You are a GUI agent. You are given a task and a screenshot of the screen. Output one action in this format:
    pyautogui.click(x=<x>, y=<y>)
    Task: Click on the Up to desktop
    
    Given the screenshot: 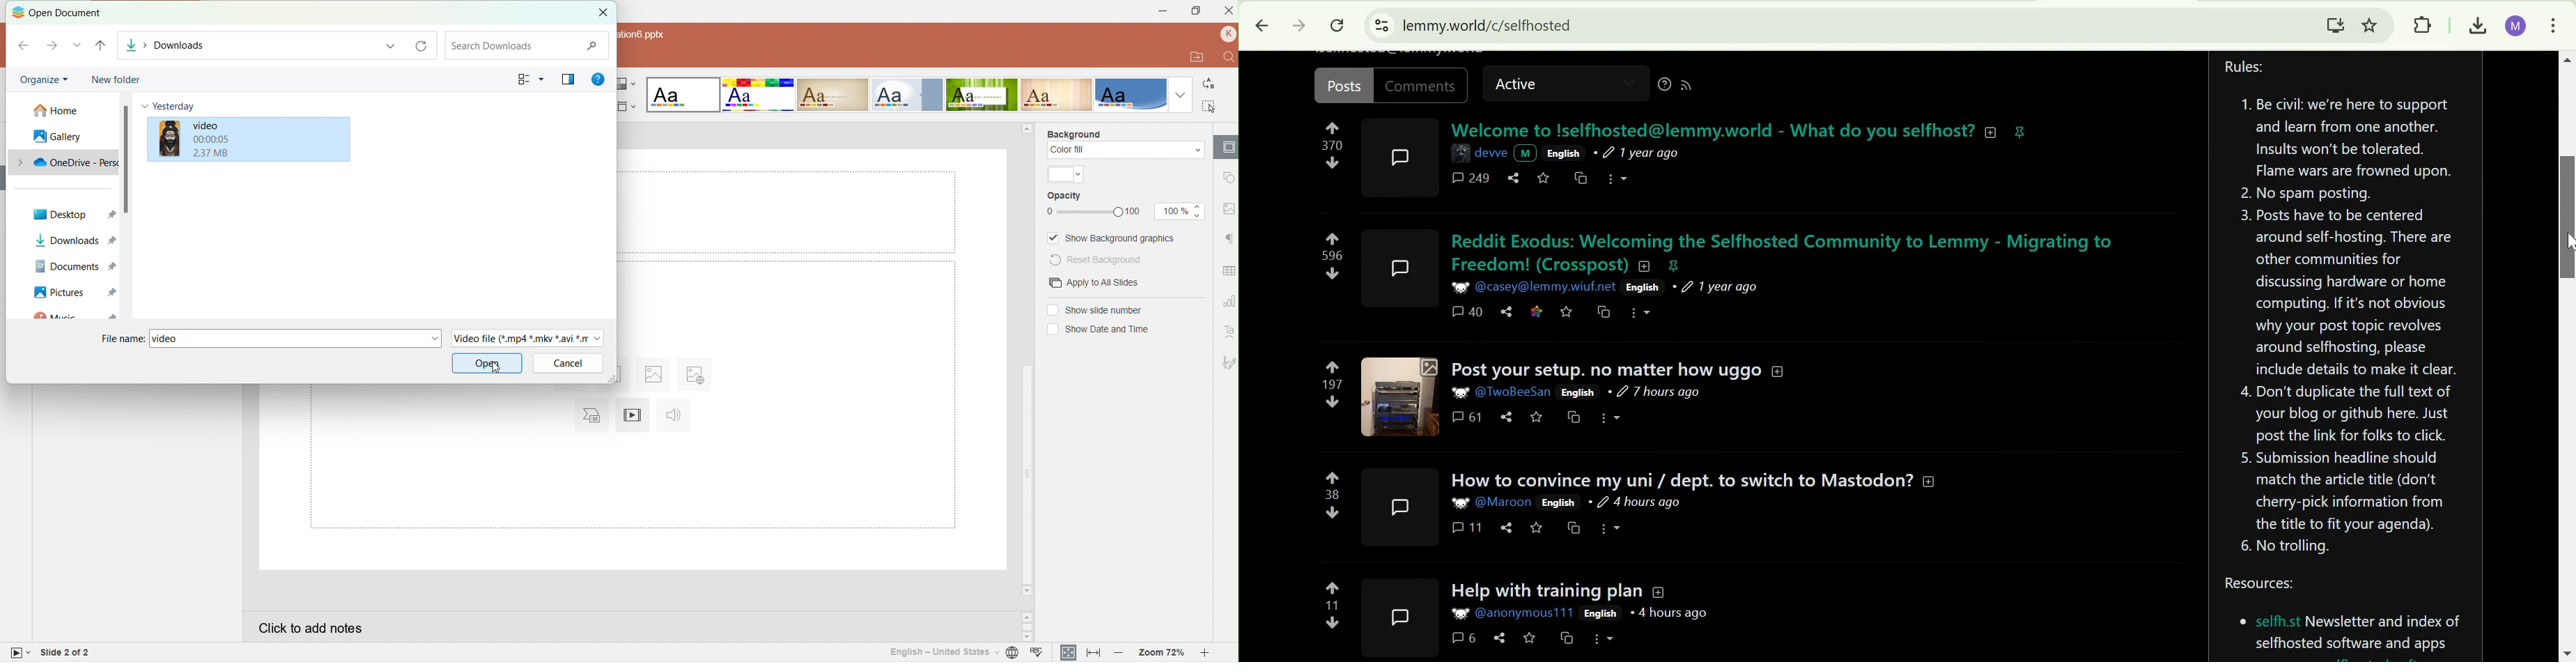 What is the action you would take?
    pyautogui.click(x=99, y=46)
    